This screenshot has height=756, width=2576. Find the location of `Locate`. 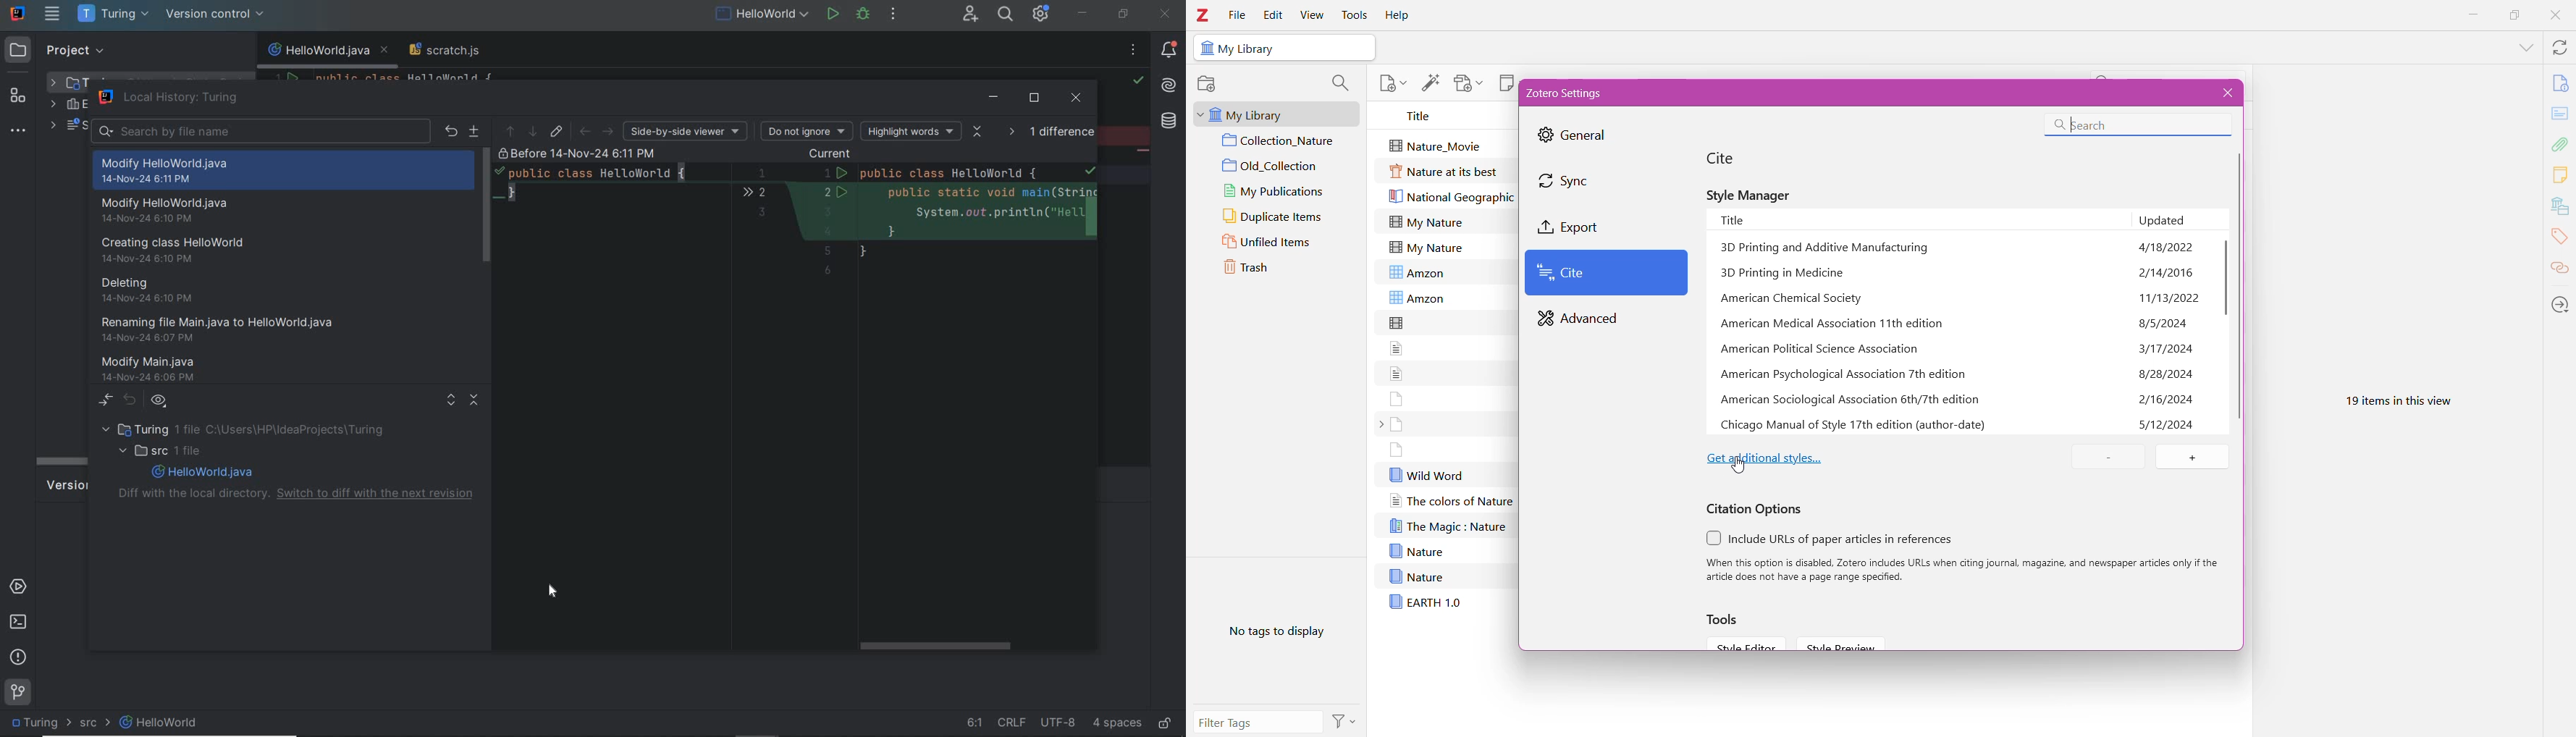

Locate is located at coordinates (2559, 303).